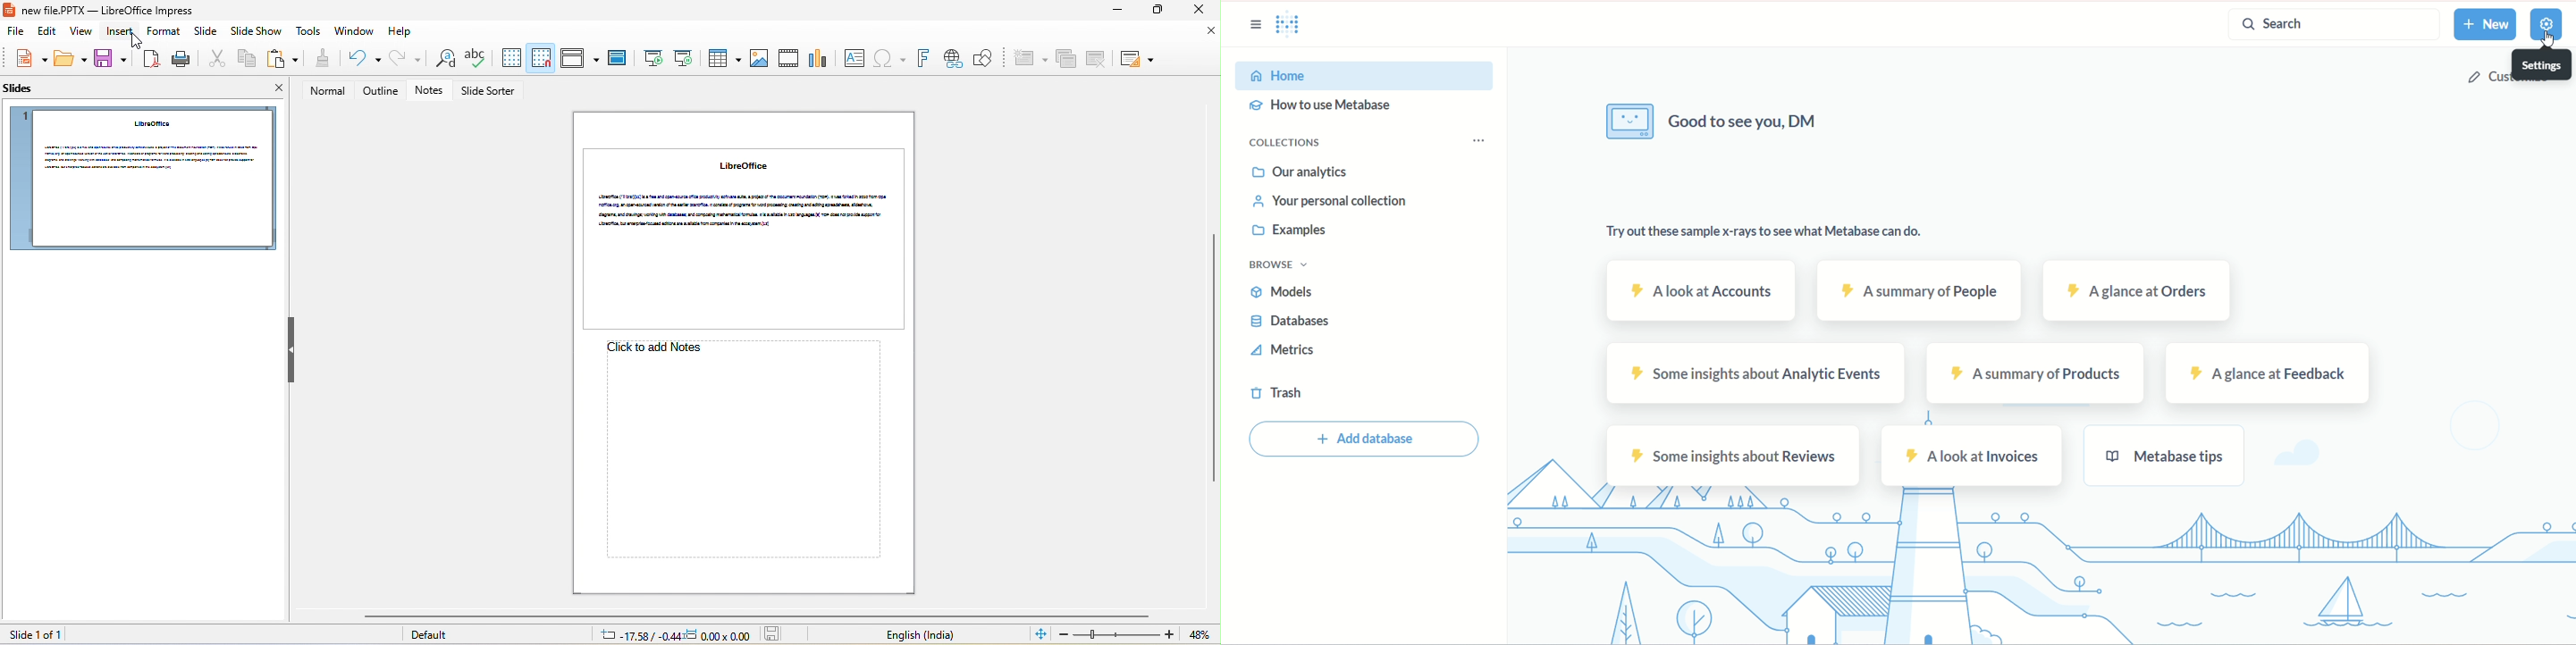 This screenshot has height=672, width=2576. Describe the element at coordinates (25, 92) in the screenshot. I see `slides` at that location.